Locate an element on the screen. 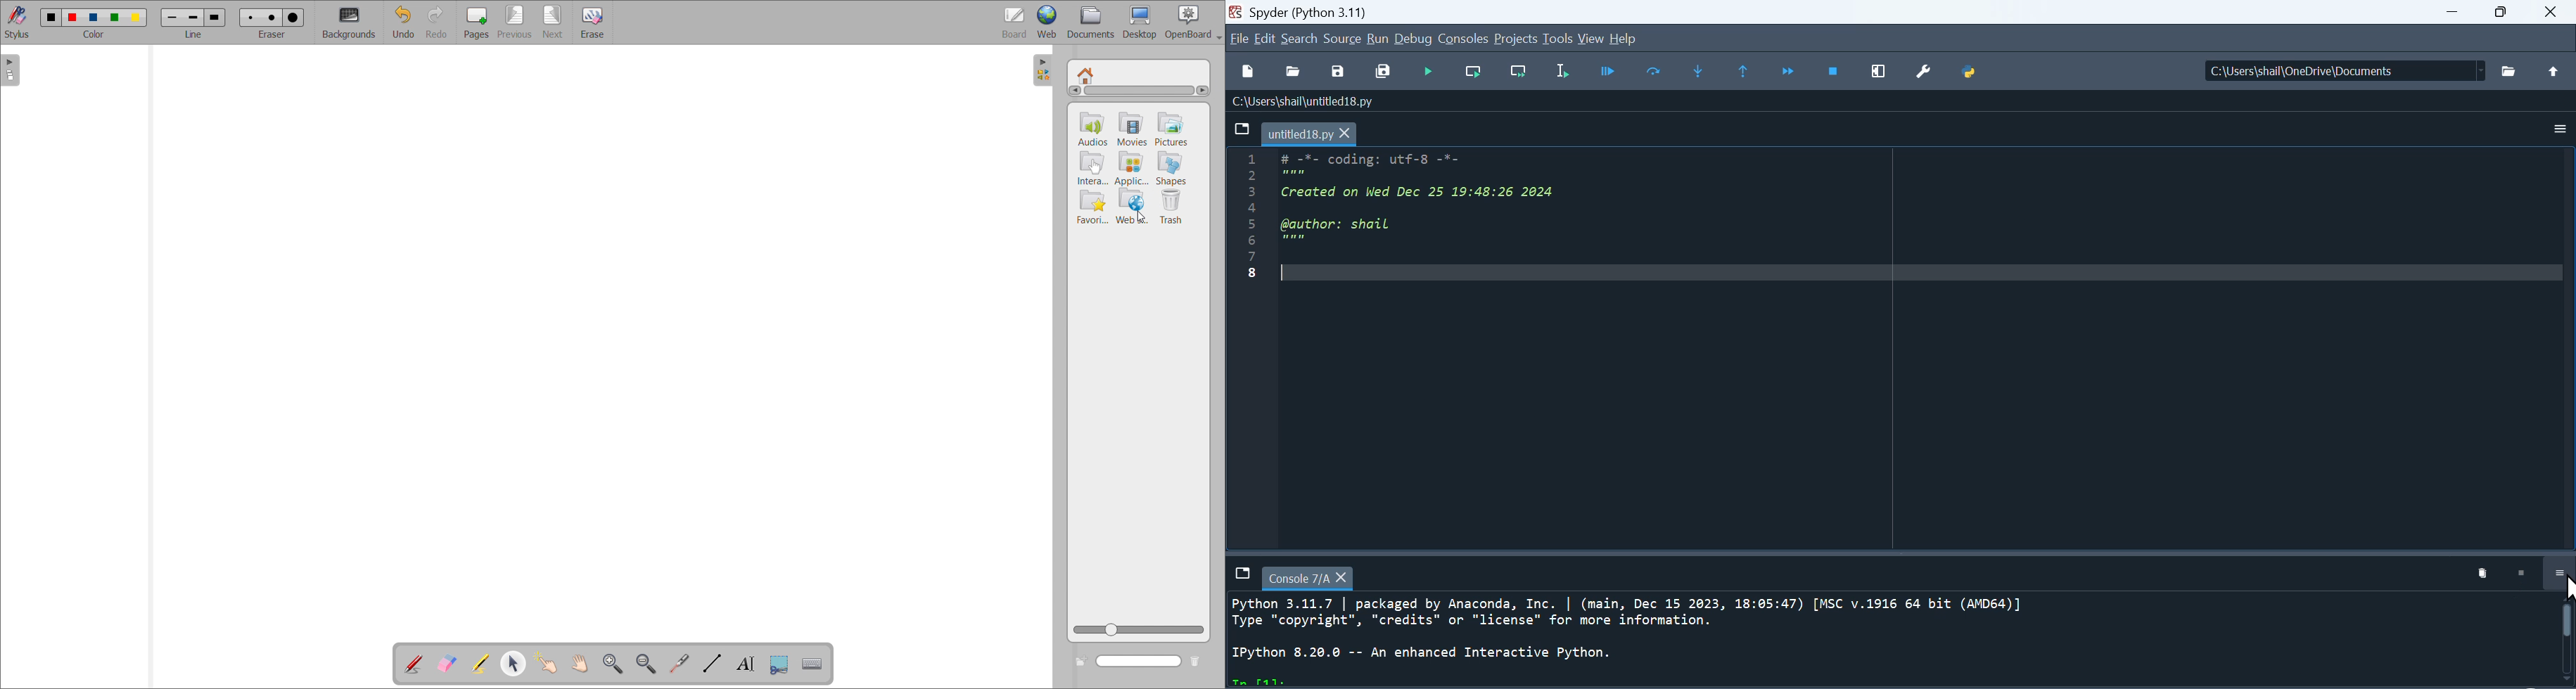  interact with items is located at coordinates (546, 663).